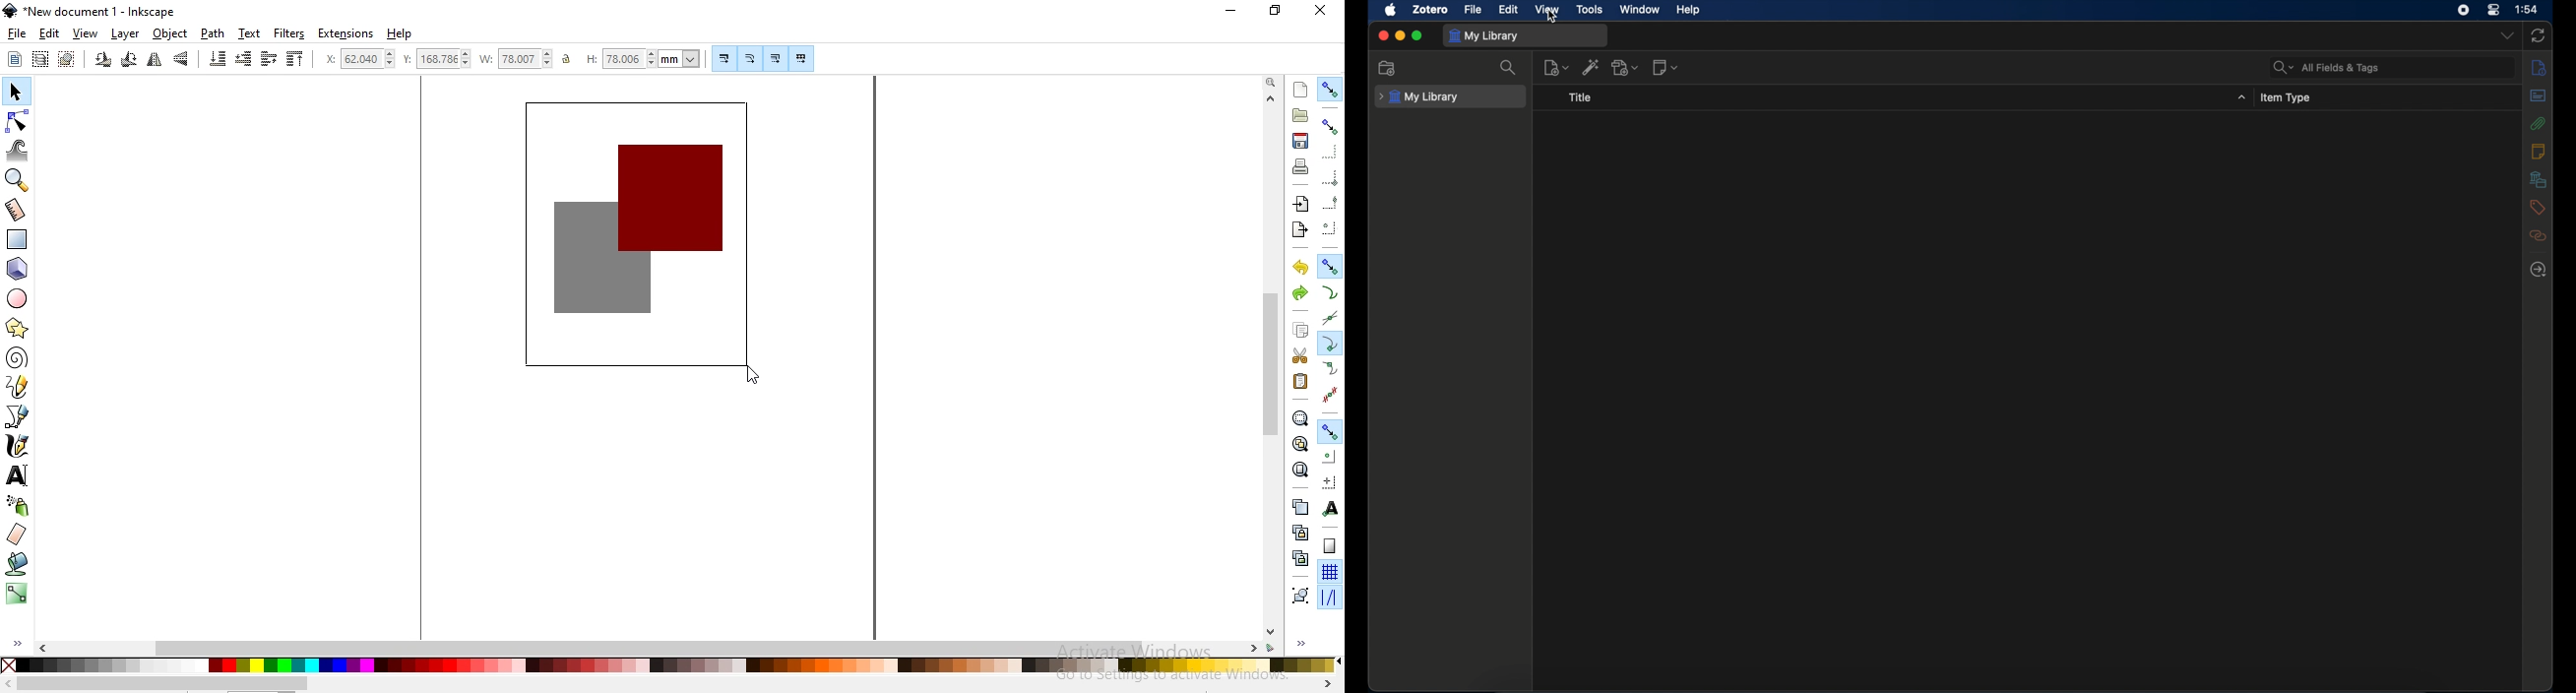 This screenshot has width=2576, height=700. What do you see at coordinates (1331, 429) in the screenshot?
I see `snap other points` at bounding box center [1331, 429].